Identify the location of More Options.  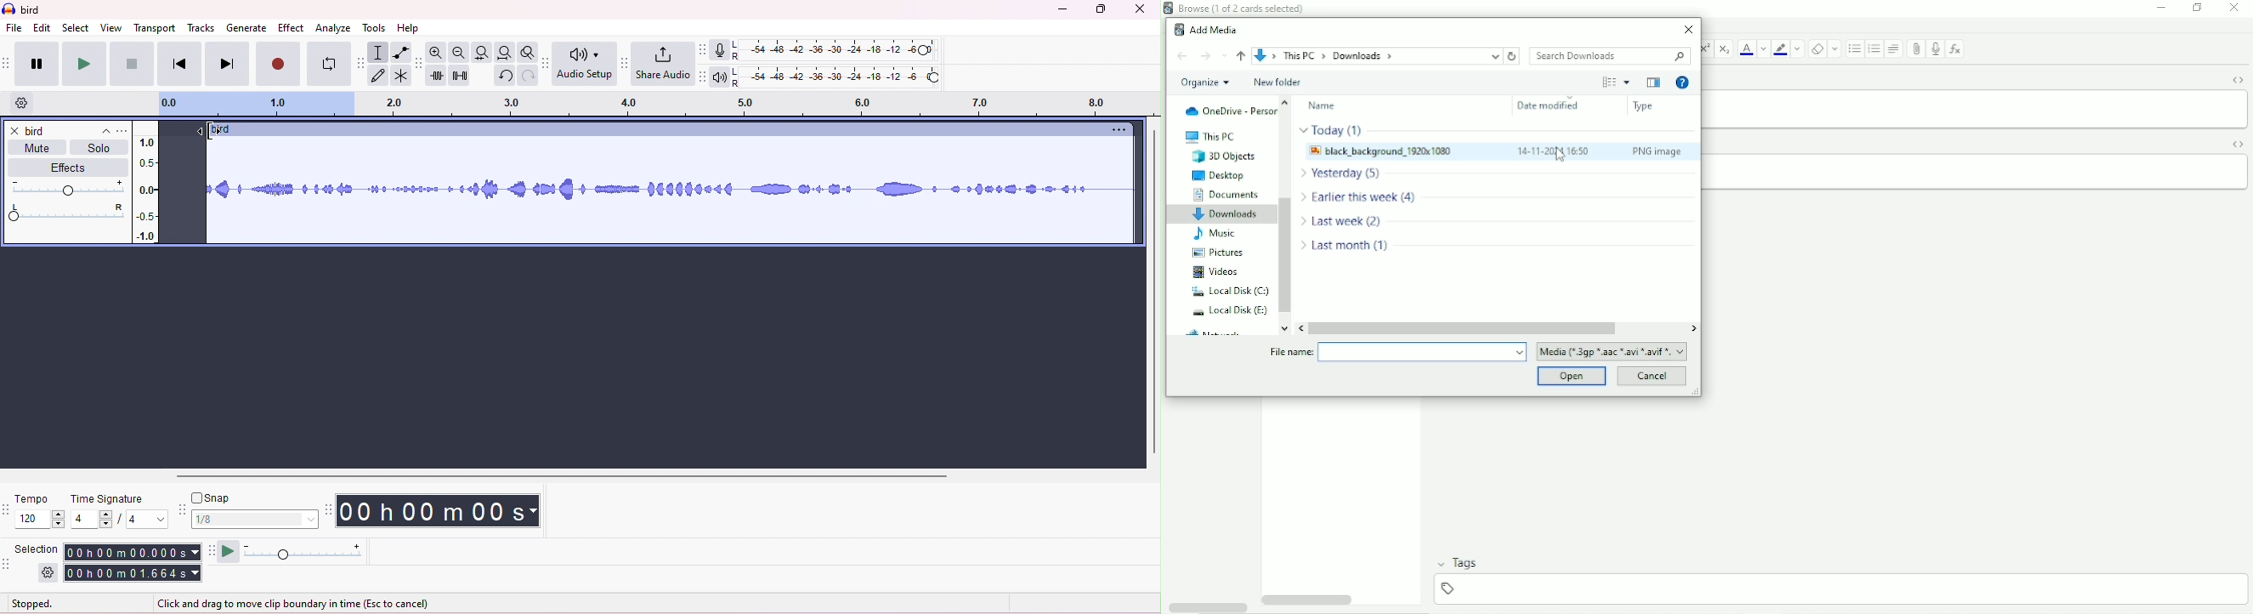
(1627, 82).